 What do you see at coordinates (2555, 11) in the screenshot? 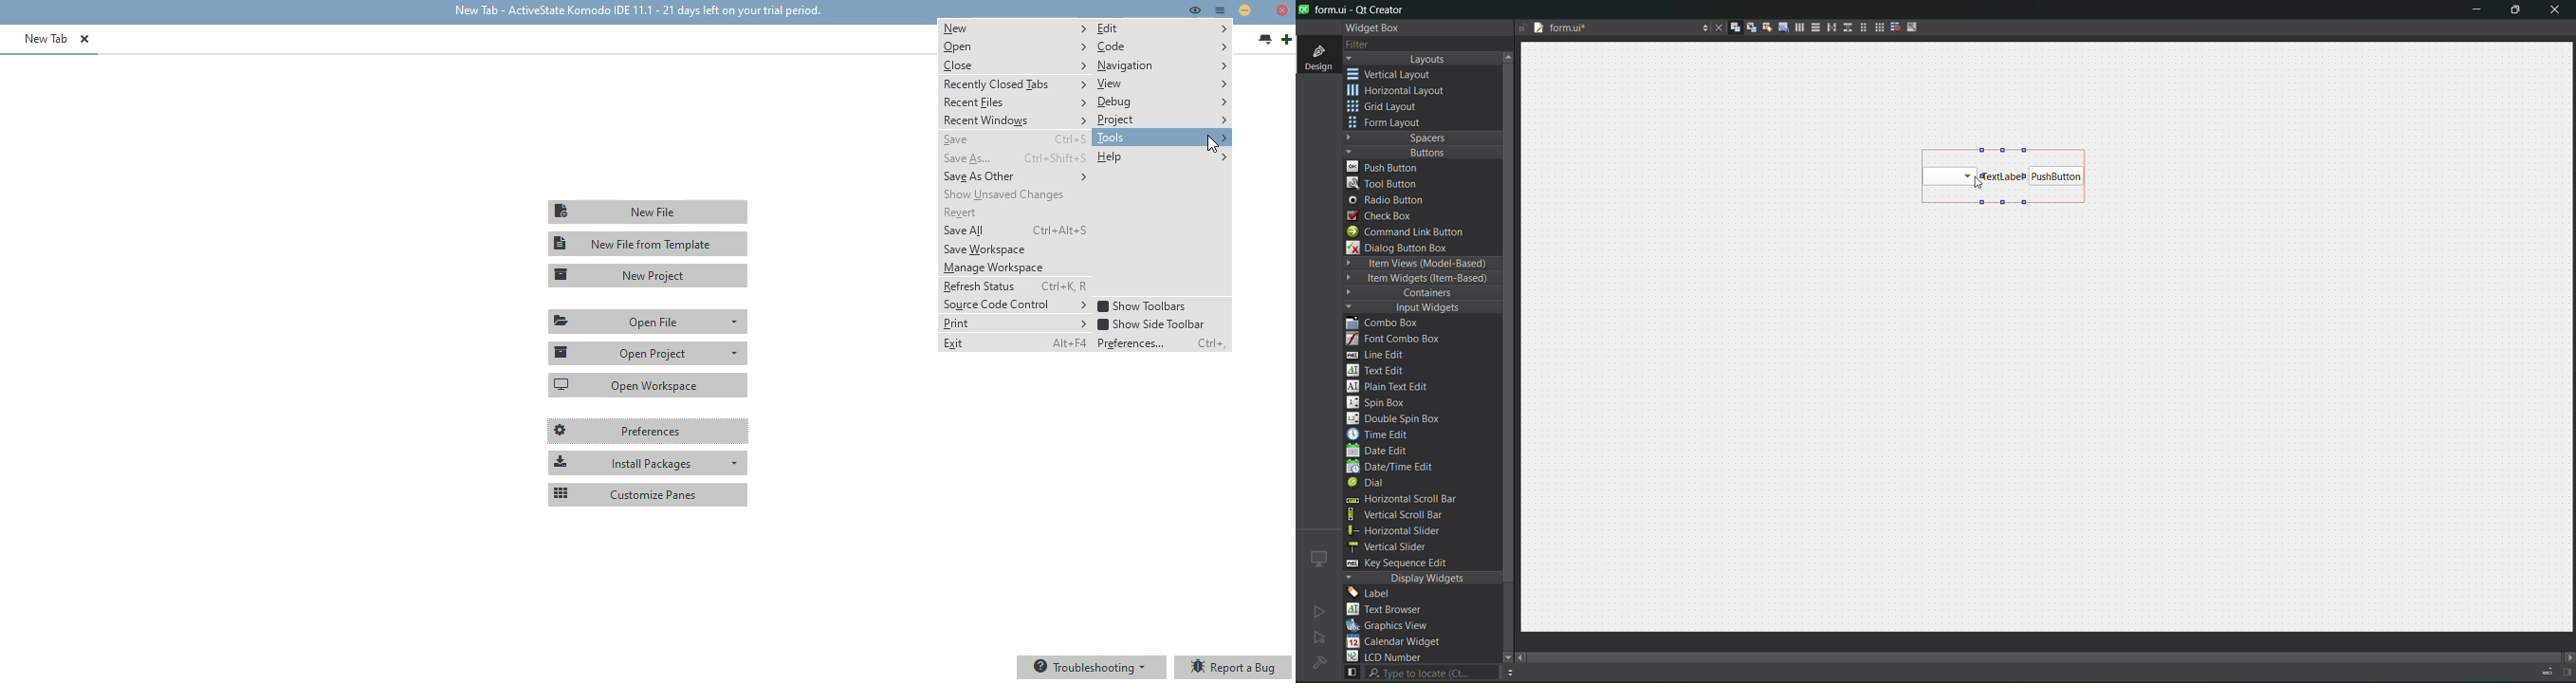
I see `close` at bounding box center [2555, 11].